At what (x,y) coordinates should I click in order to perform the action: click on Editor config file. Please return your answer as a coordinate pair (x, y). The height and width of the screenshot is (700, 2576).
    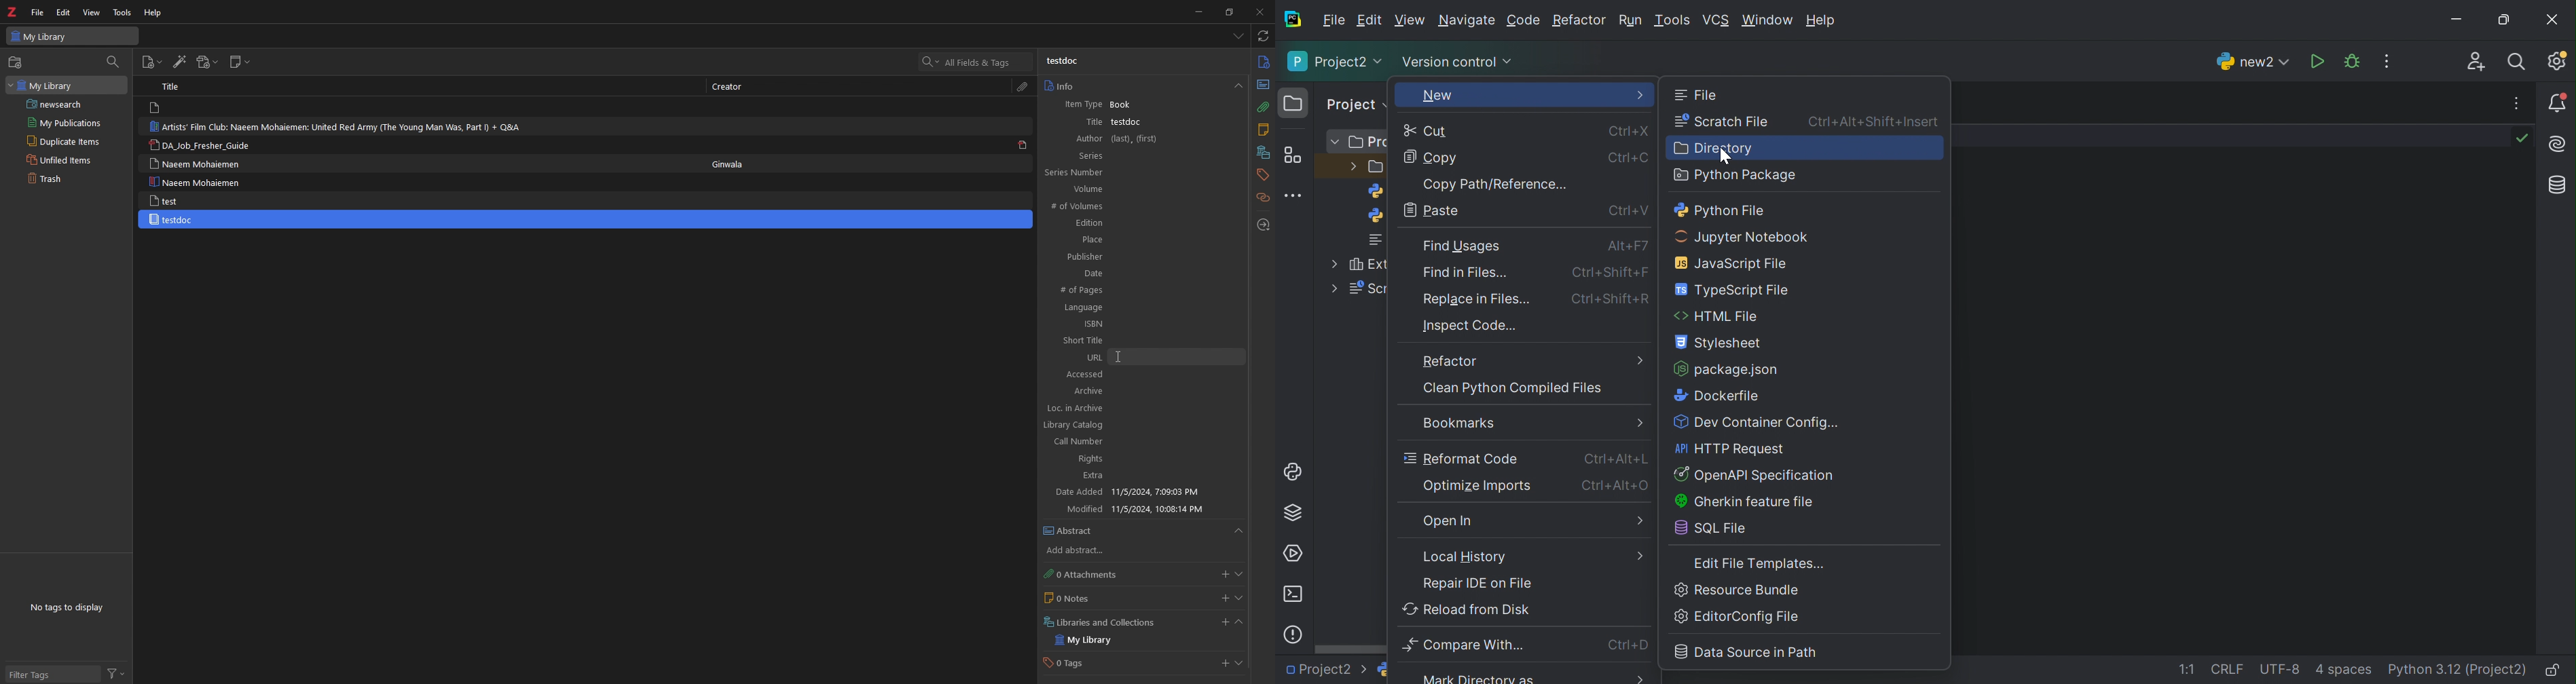
    Looking at the image, I should click on (1736, 616).